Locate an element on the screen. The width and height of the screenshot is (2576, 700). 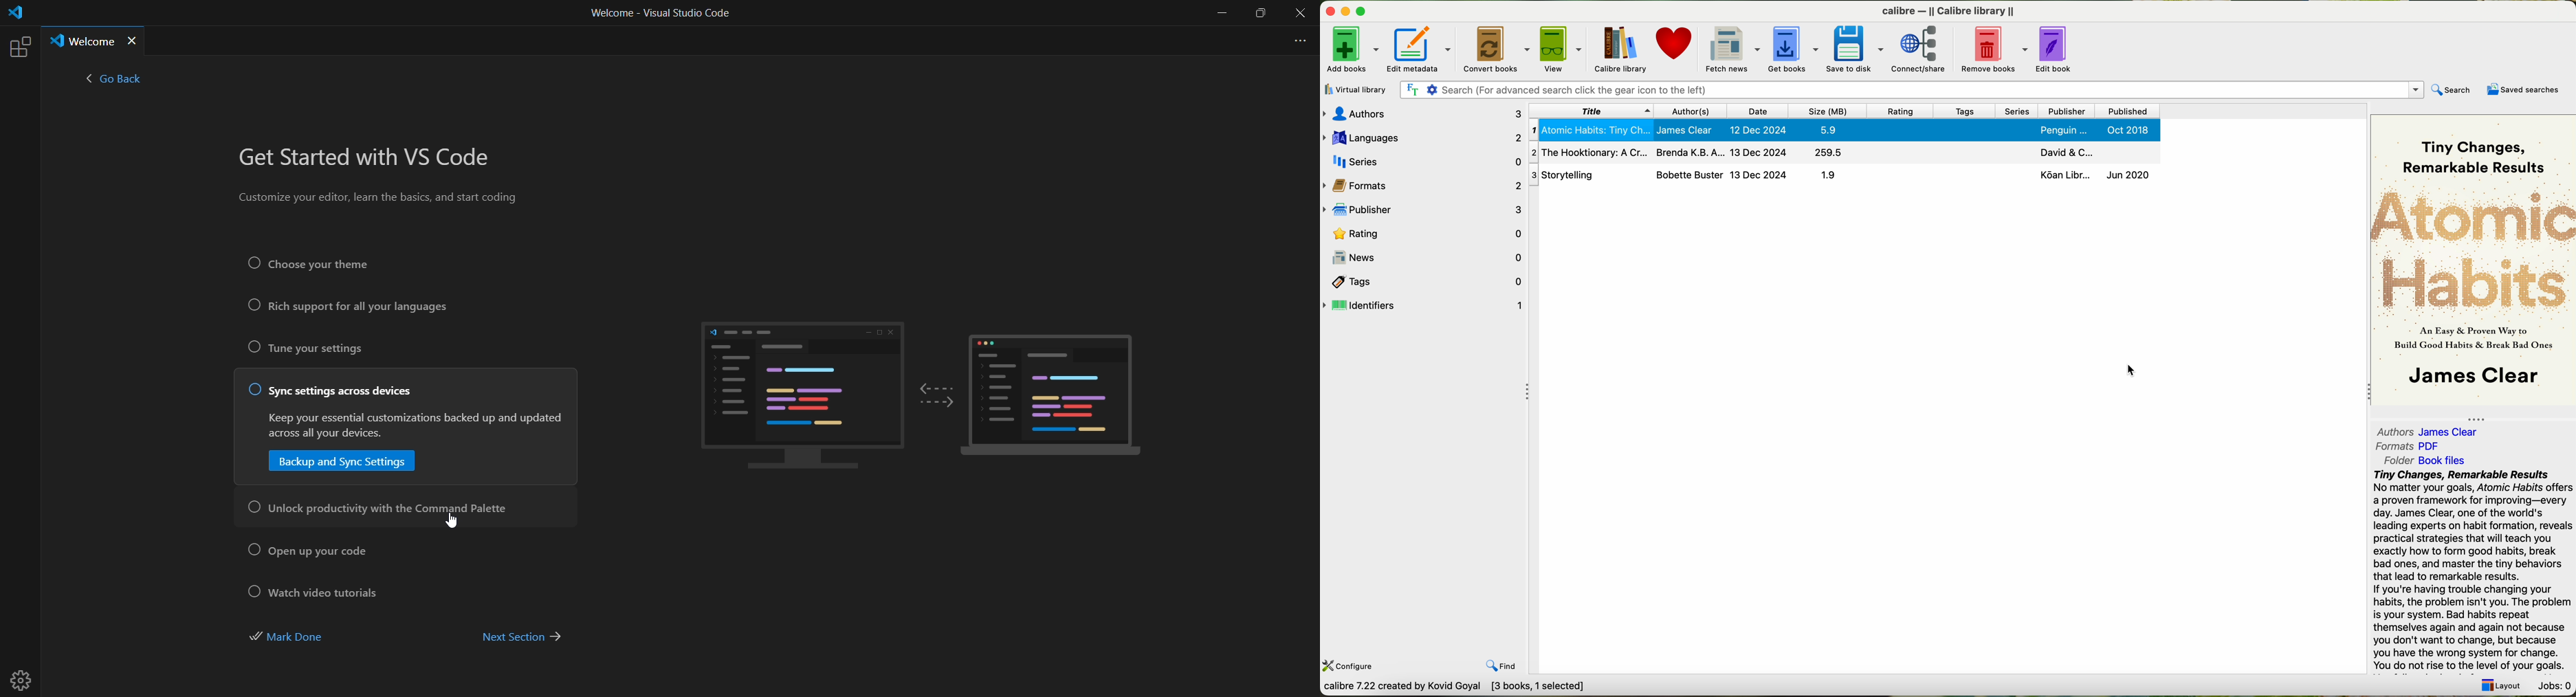
mark done is located at coordinates (305, 636).